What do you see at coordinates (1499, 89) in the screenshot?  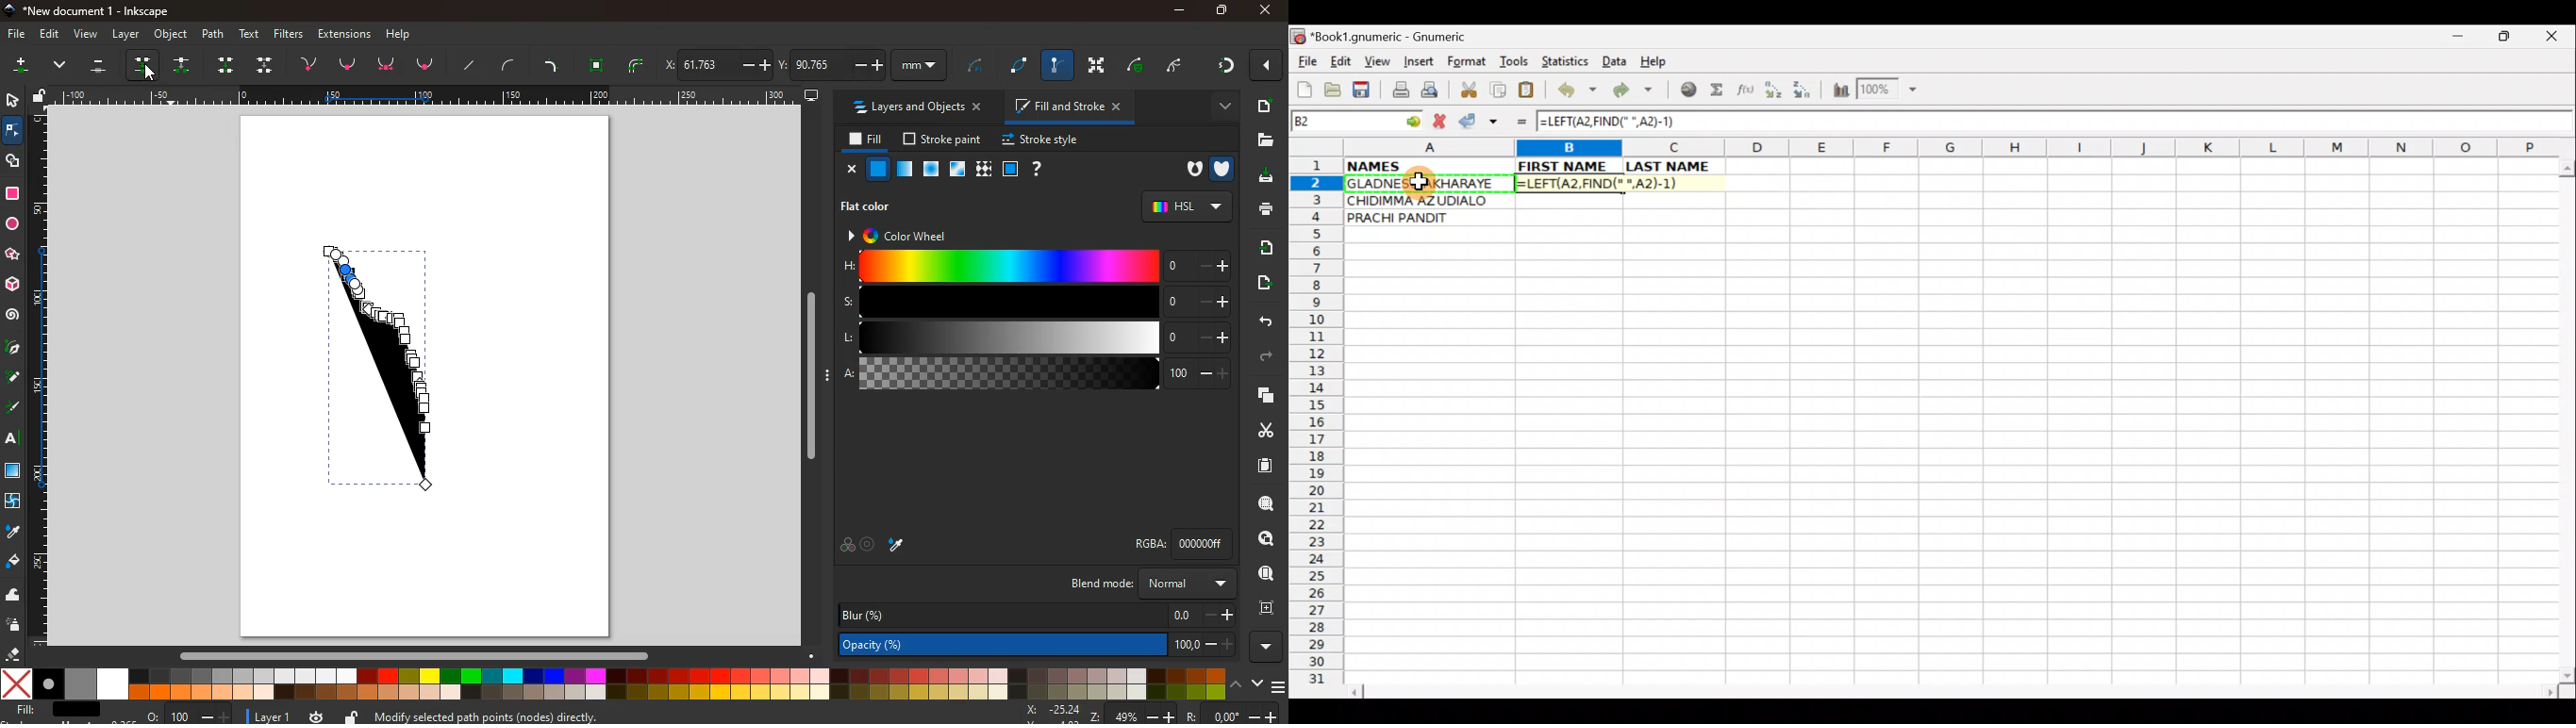 I see `Copy selection` at bounding box center [1499, 89].